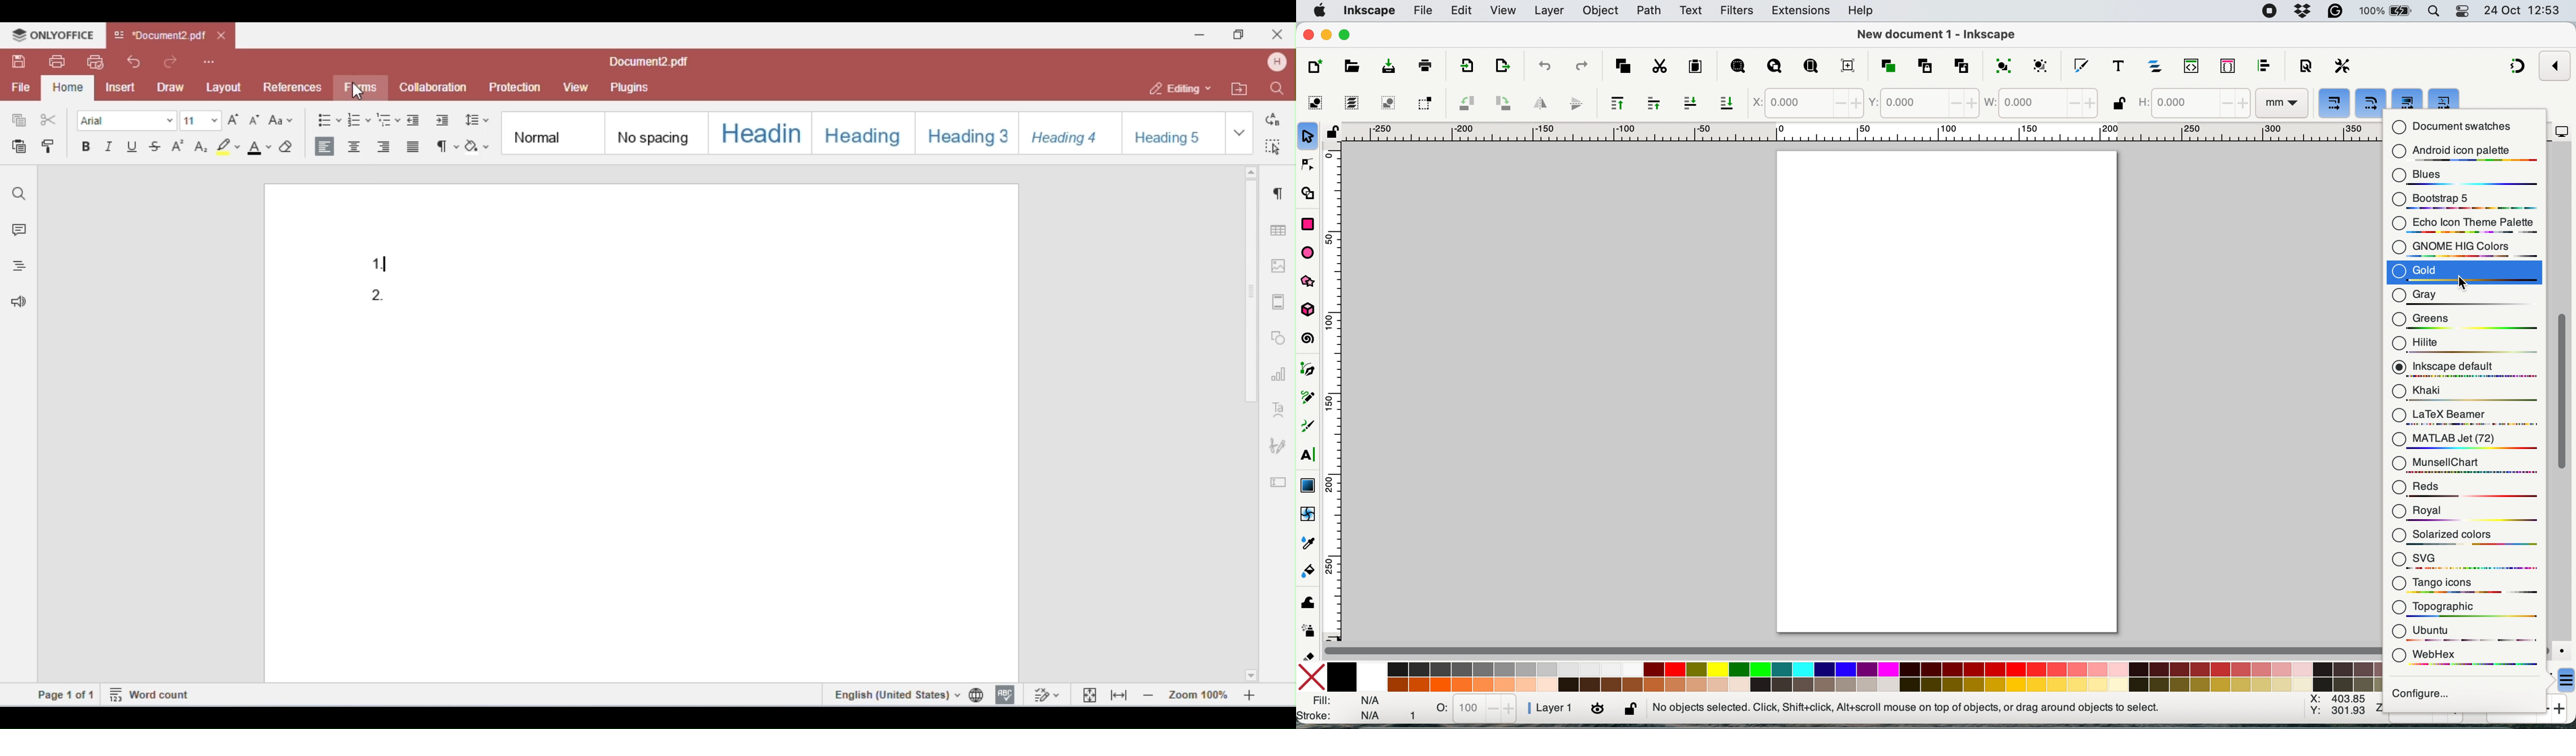 The image size is (2576, 756). What do you see at coordinates (1737, 67) in the screenshot?
I see `zoom selection` at bounding box center [1737, 67].